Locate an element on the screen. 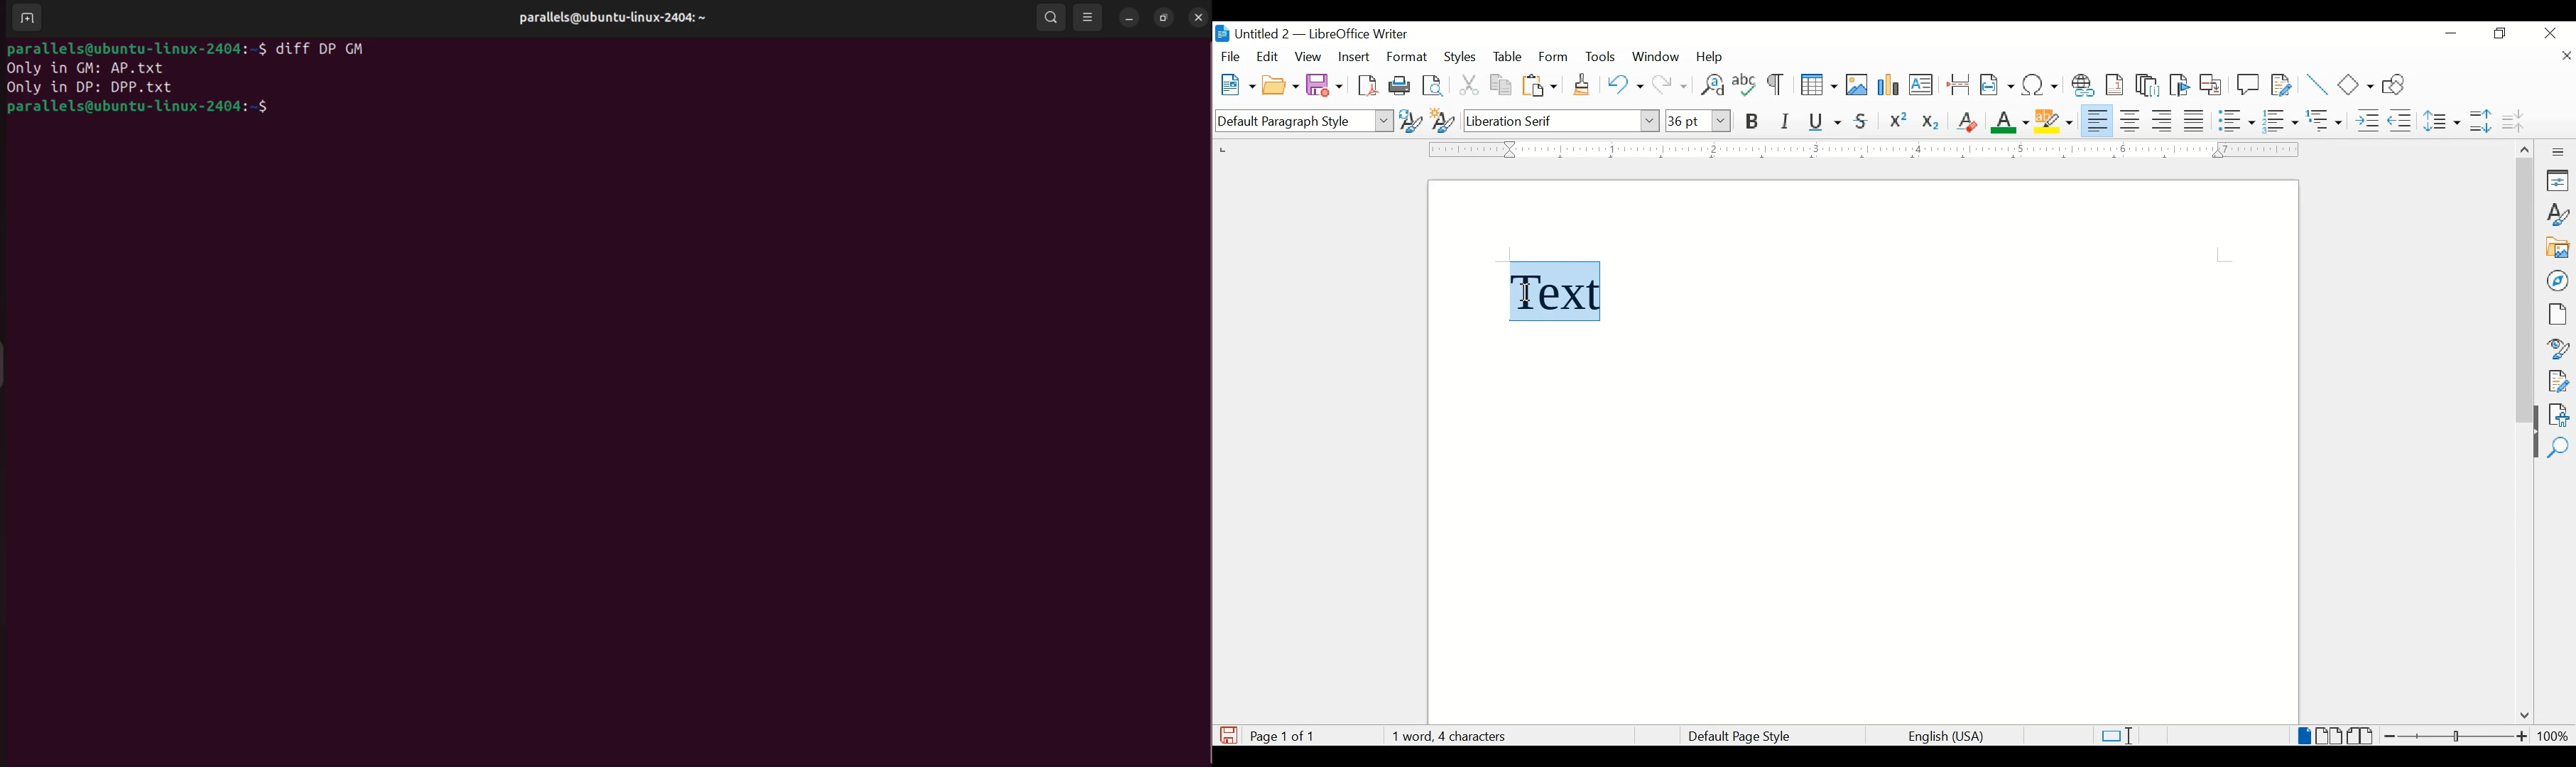  insert table is located at coordinates (1819, 85).